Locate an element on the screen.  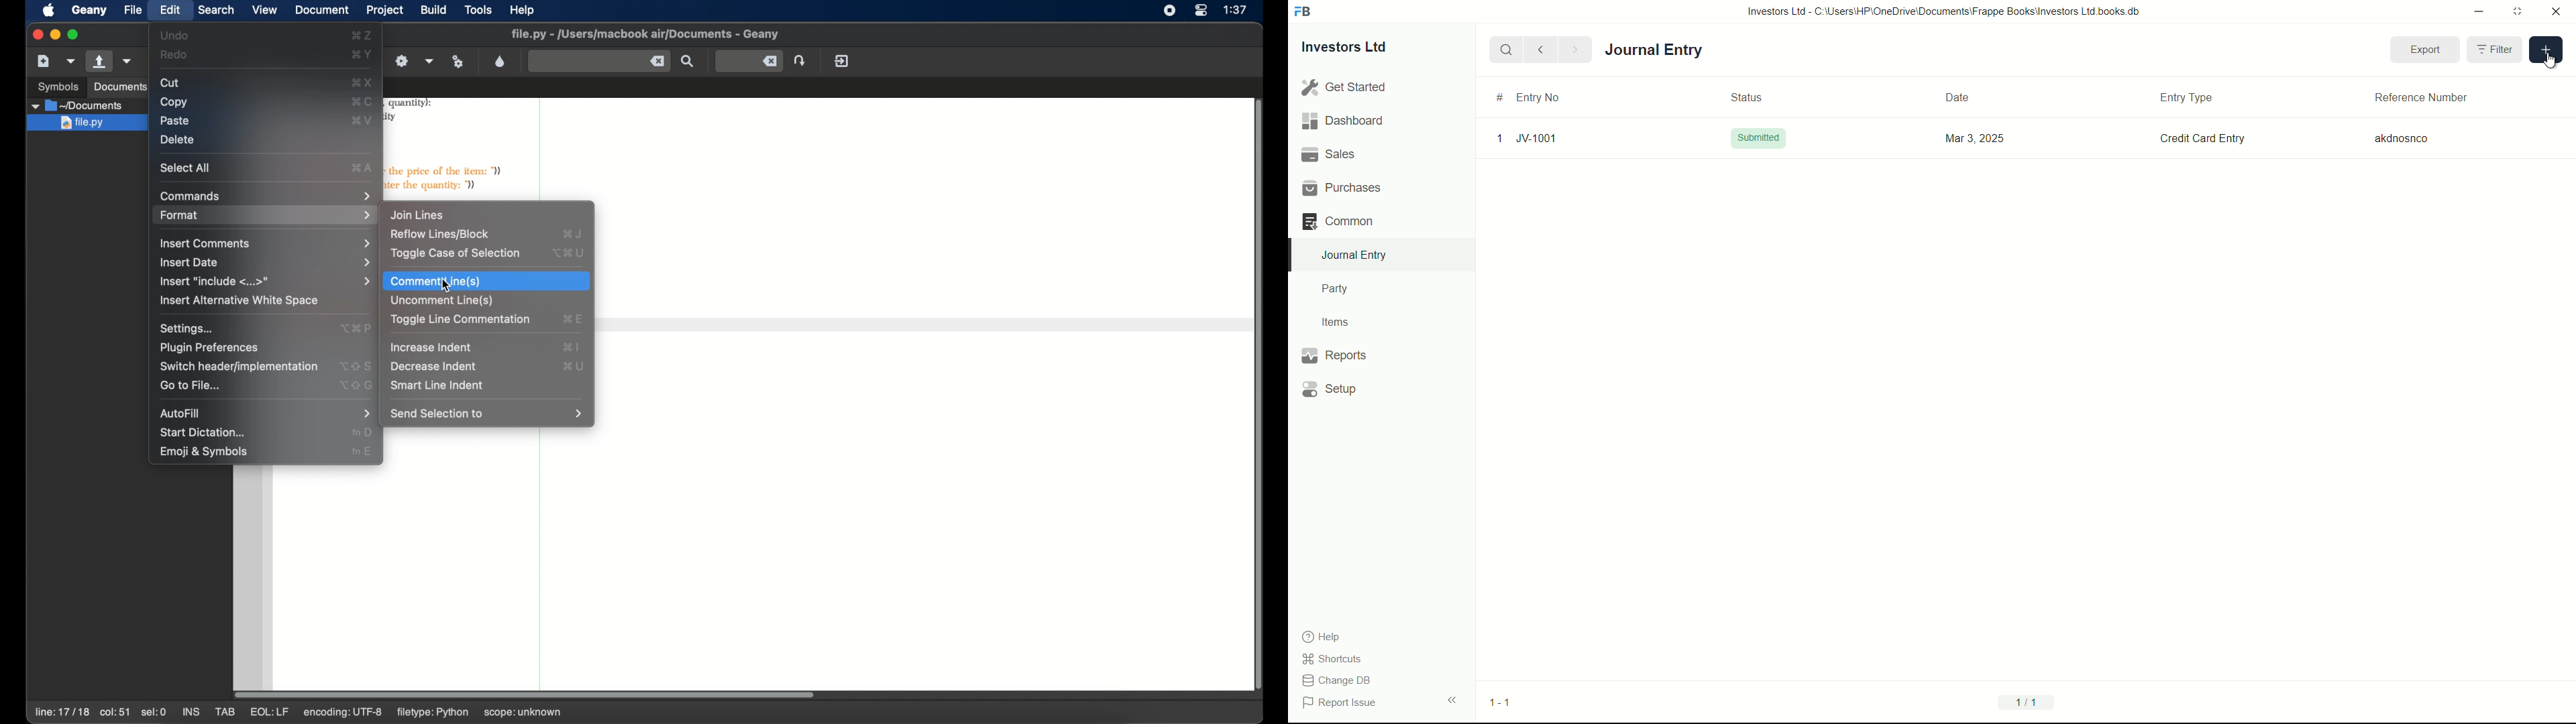
Mar 3, 2025 is located at coordinates (1974, 137).